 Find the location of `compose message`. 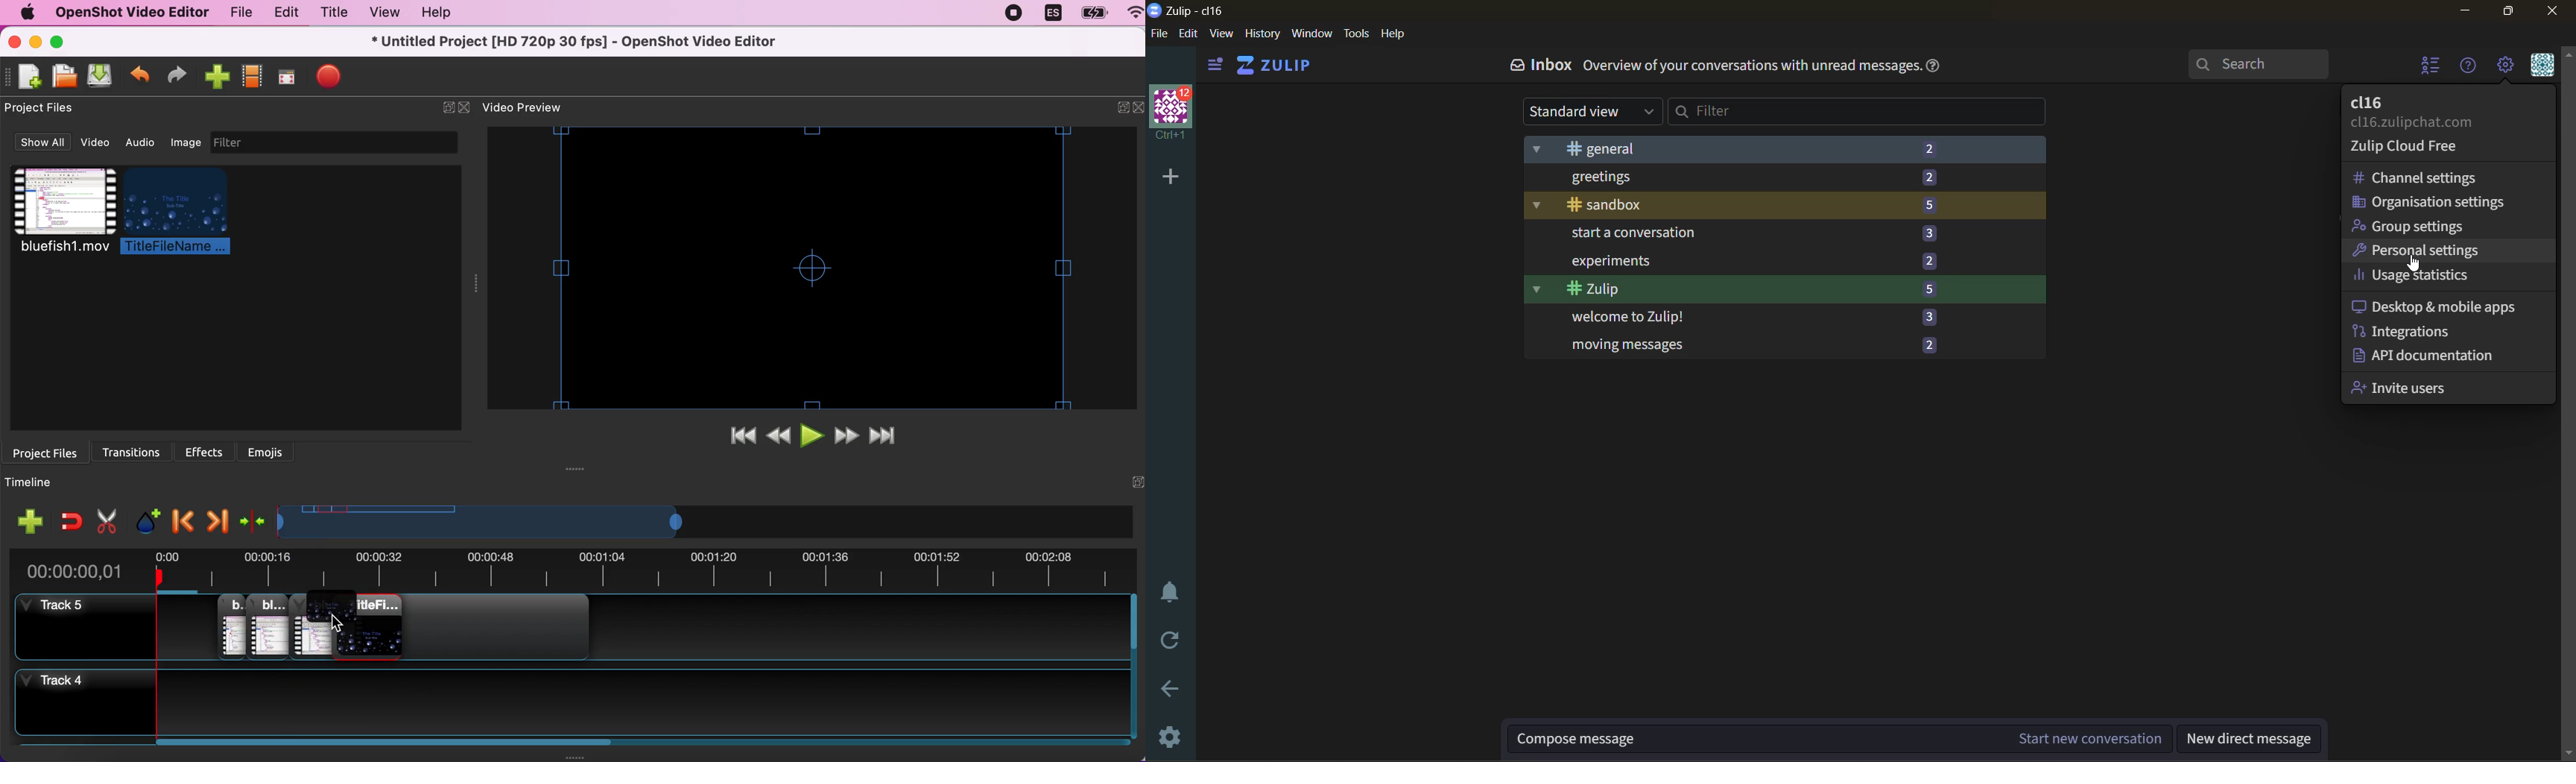

compose message is located at coordinates (1841, 737).